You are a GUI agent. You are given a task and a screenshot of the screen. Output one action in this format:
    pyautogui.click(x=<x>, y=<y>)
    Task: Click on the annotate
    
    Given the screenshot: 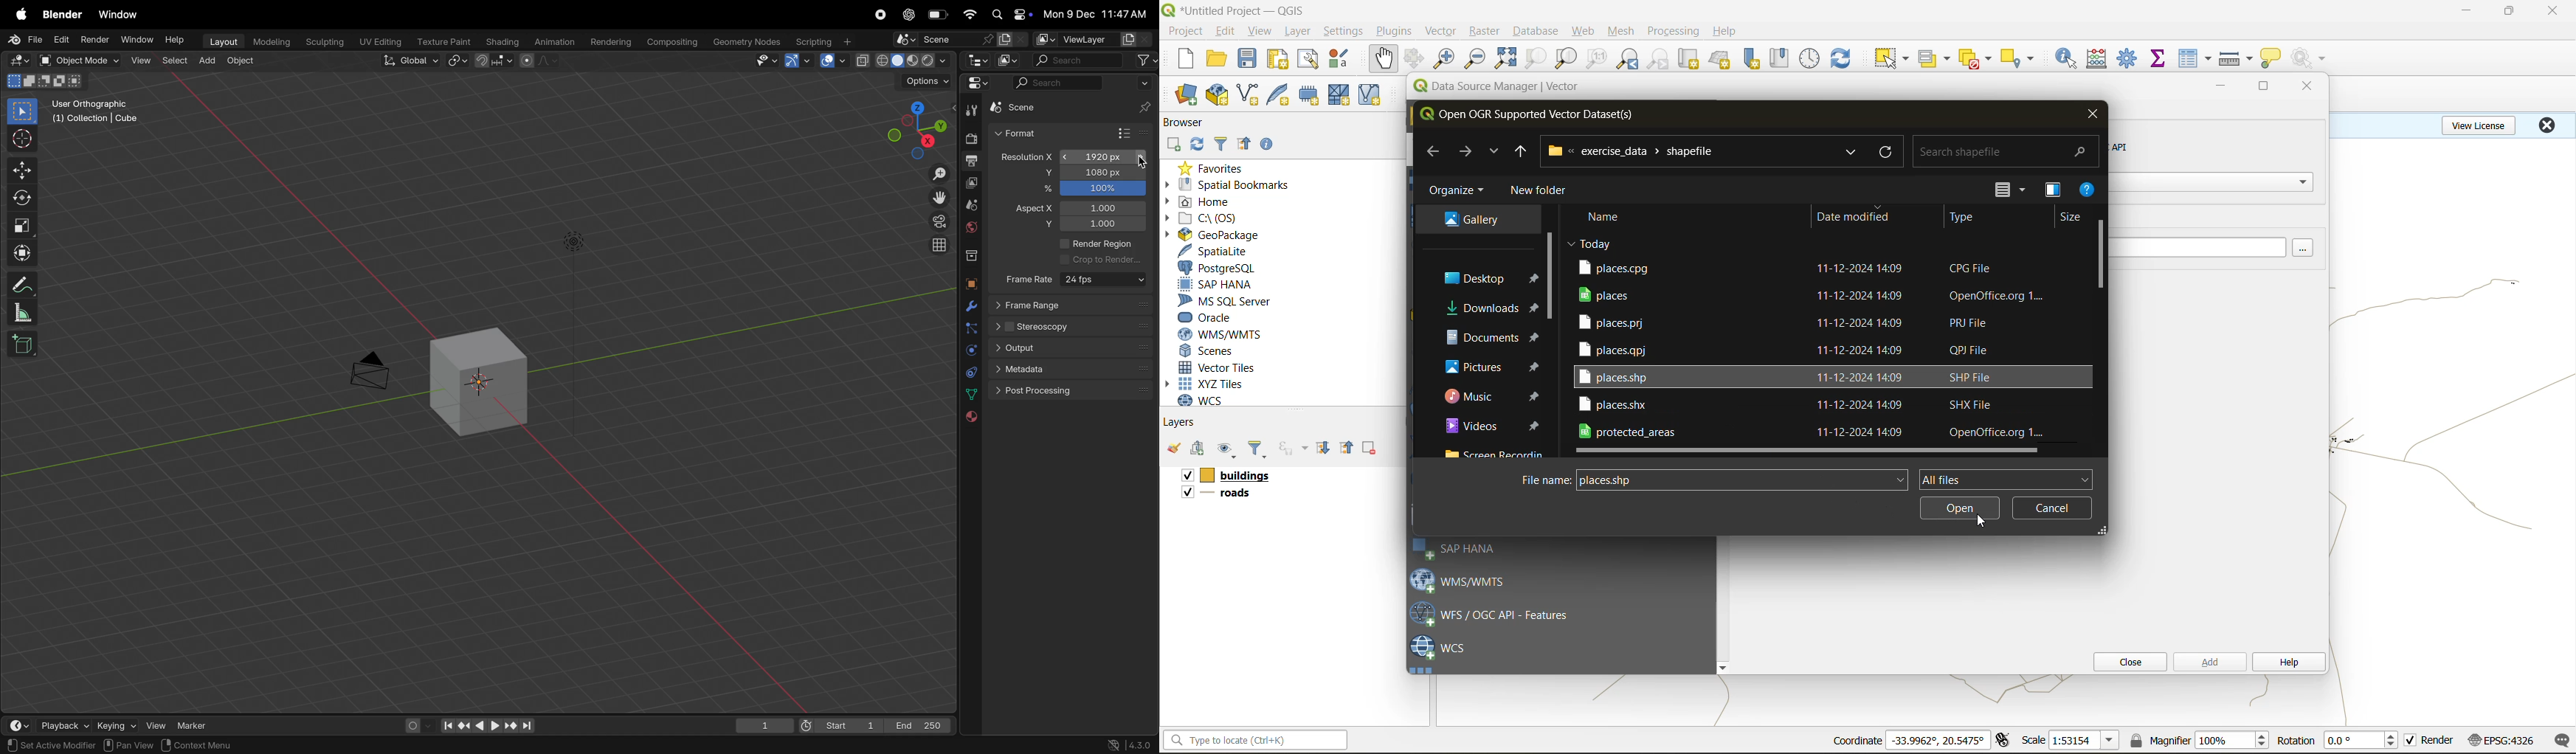 What is the action you would take?
    pyautogui.click(x=20, y=284)
    